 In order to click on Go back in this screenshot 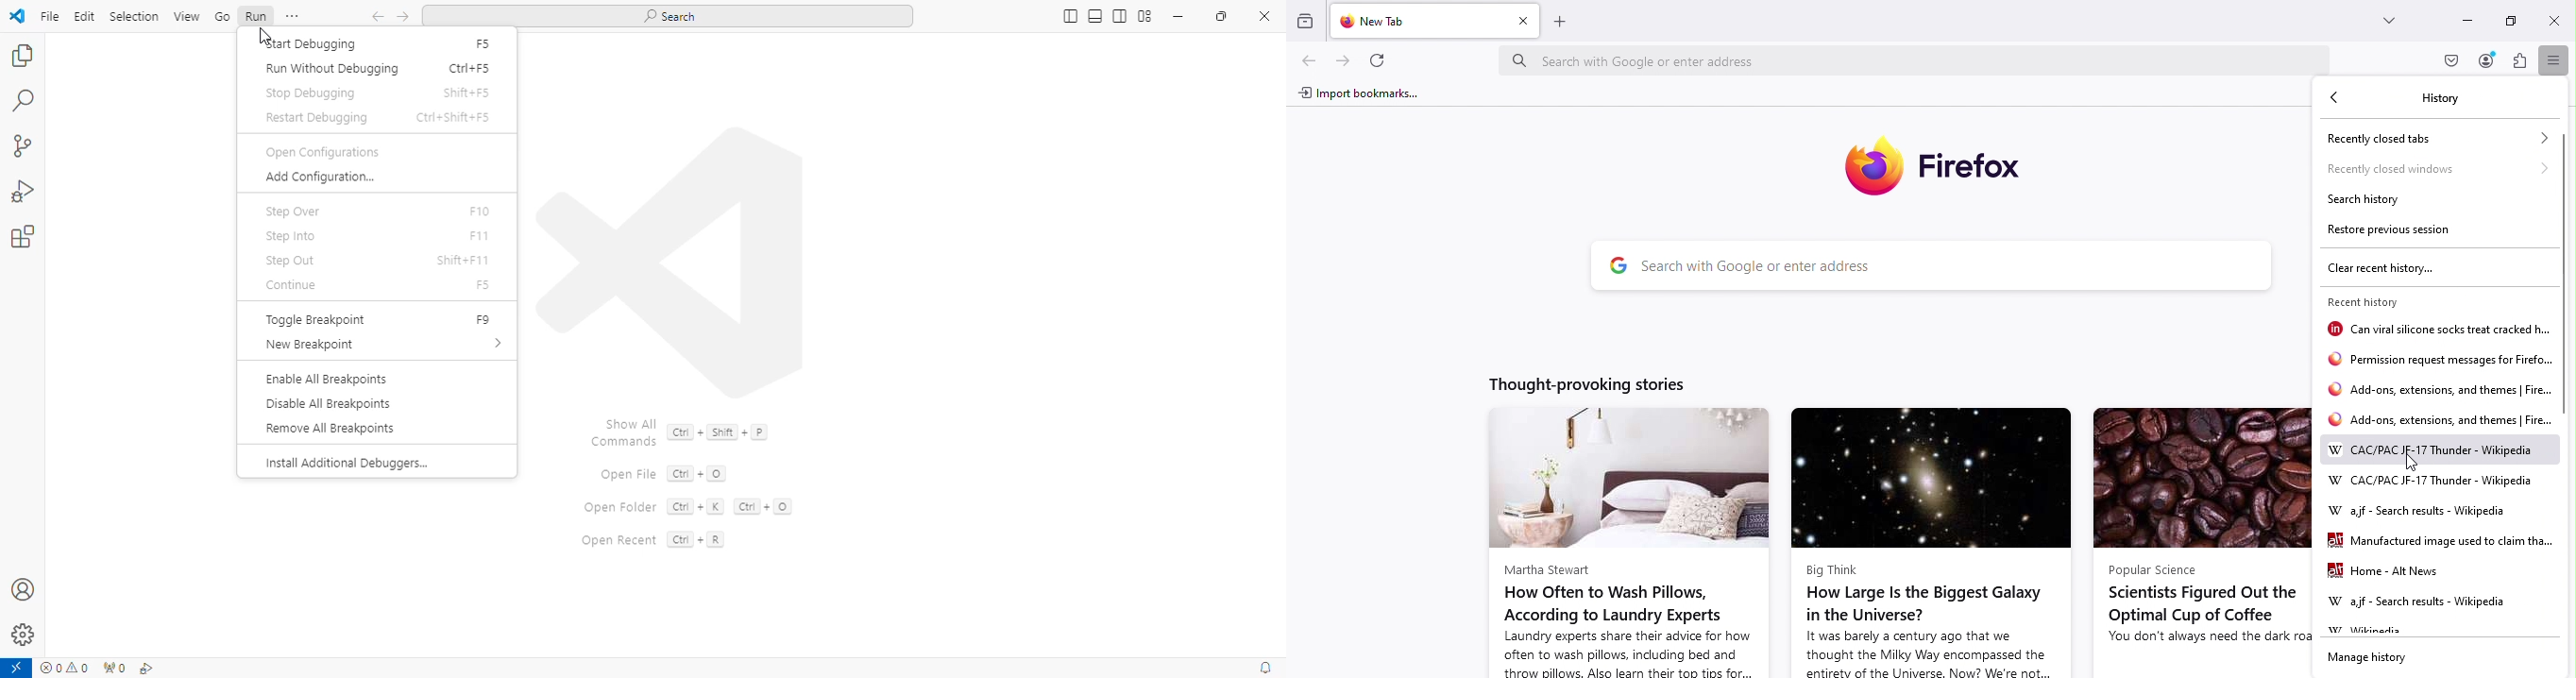, I will do `click(2336, 99)`.